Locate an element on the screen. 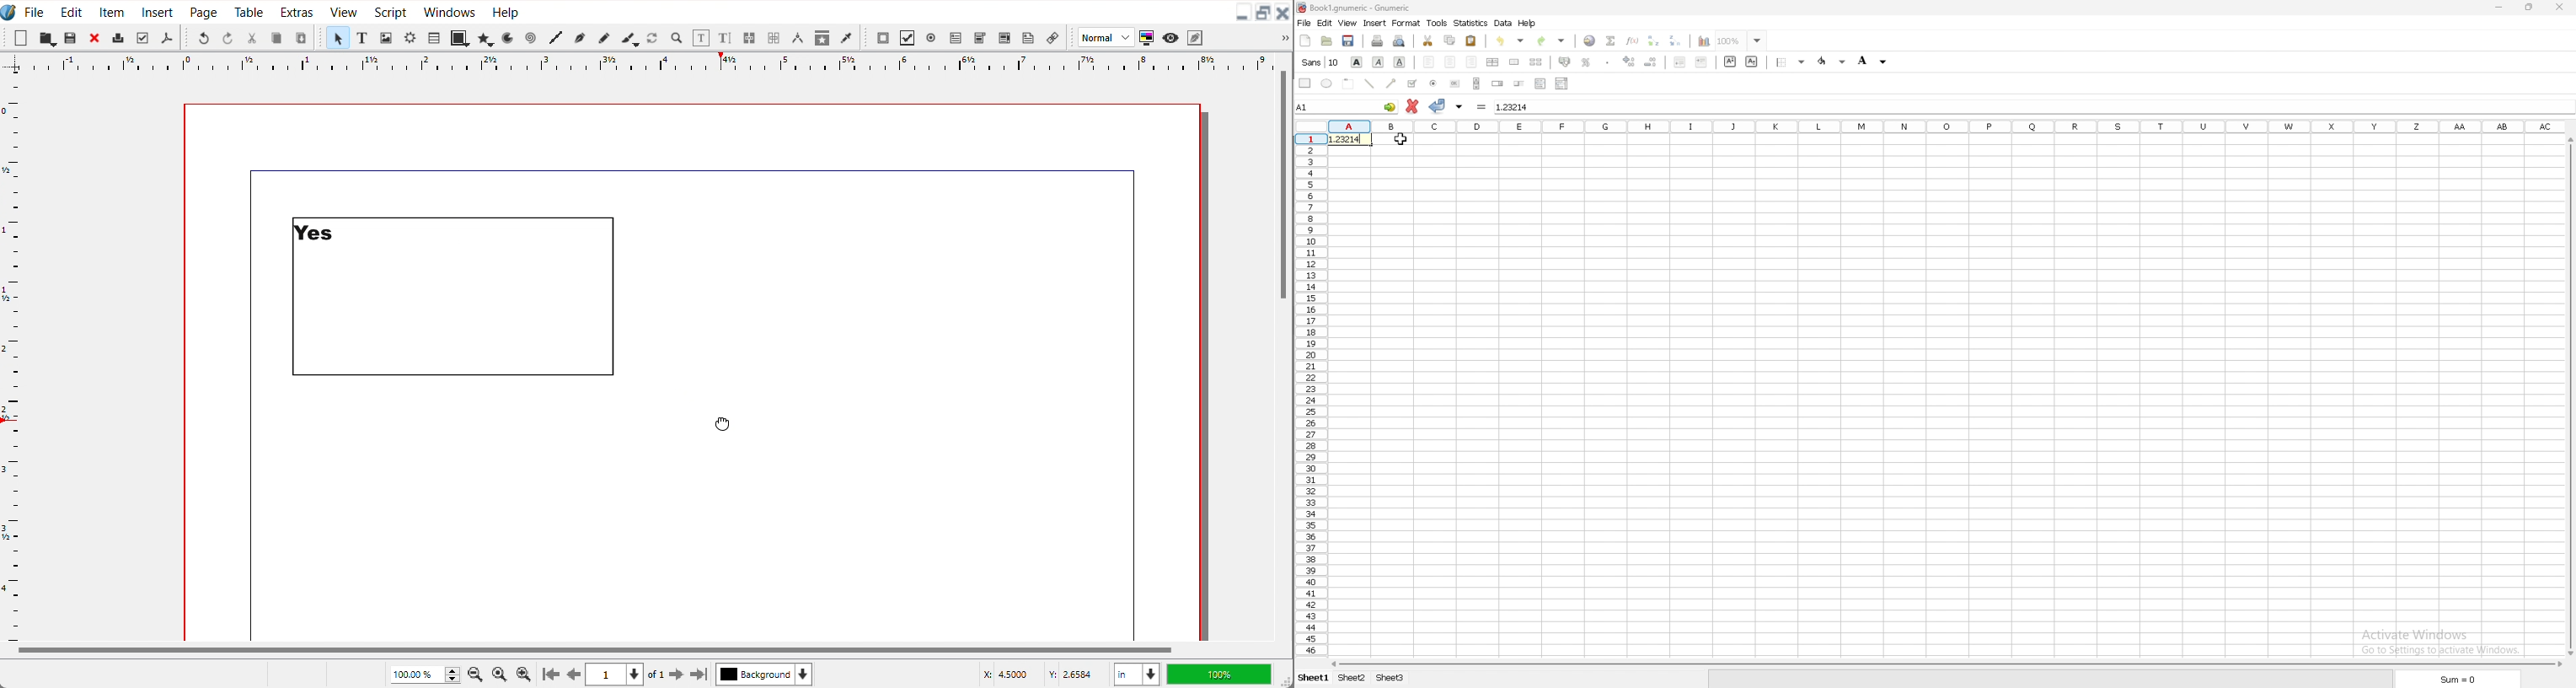 This screenshot has width=2576, height=700. Spiral is located at coordinates (529, 38).